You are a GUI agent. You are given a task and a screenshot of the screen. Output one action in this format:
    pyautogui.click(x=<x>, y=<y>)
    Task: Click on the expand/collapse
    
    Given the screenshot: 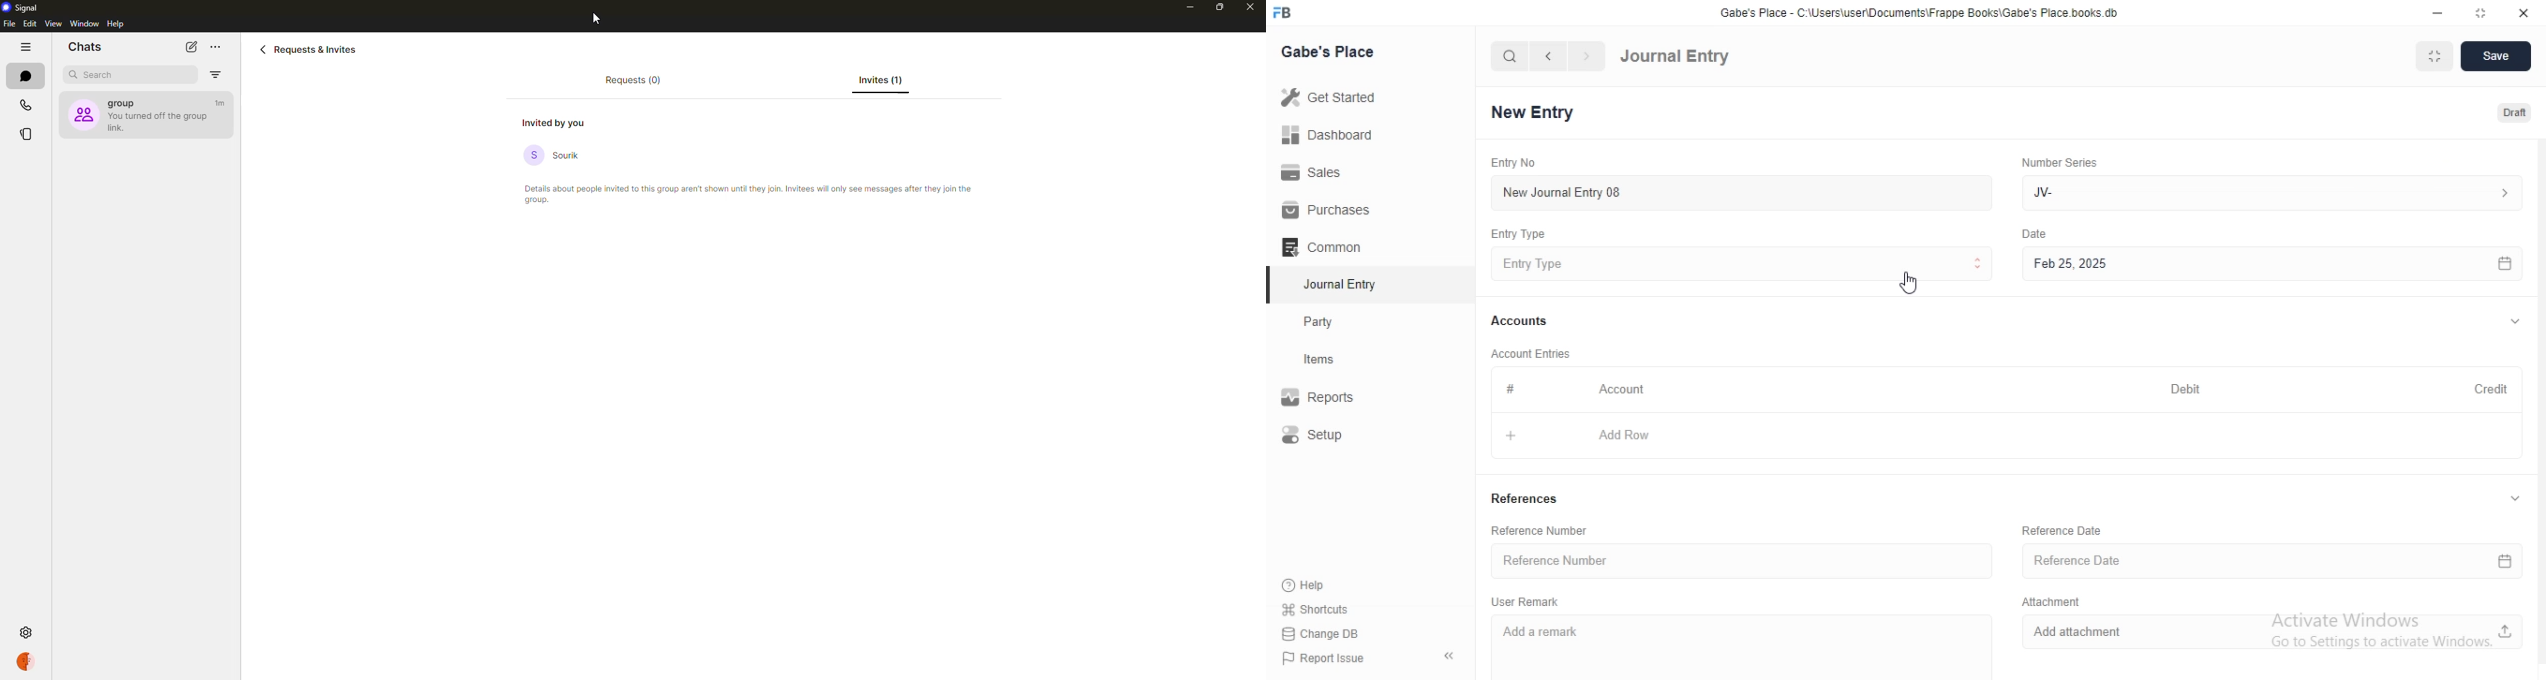 What is the action you would take?
    pyautogui.click(x=2514, y=323)
    